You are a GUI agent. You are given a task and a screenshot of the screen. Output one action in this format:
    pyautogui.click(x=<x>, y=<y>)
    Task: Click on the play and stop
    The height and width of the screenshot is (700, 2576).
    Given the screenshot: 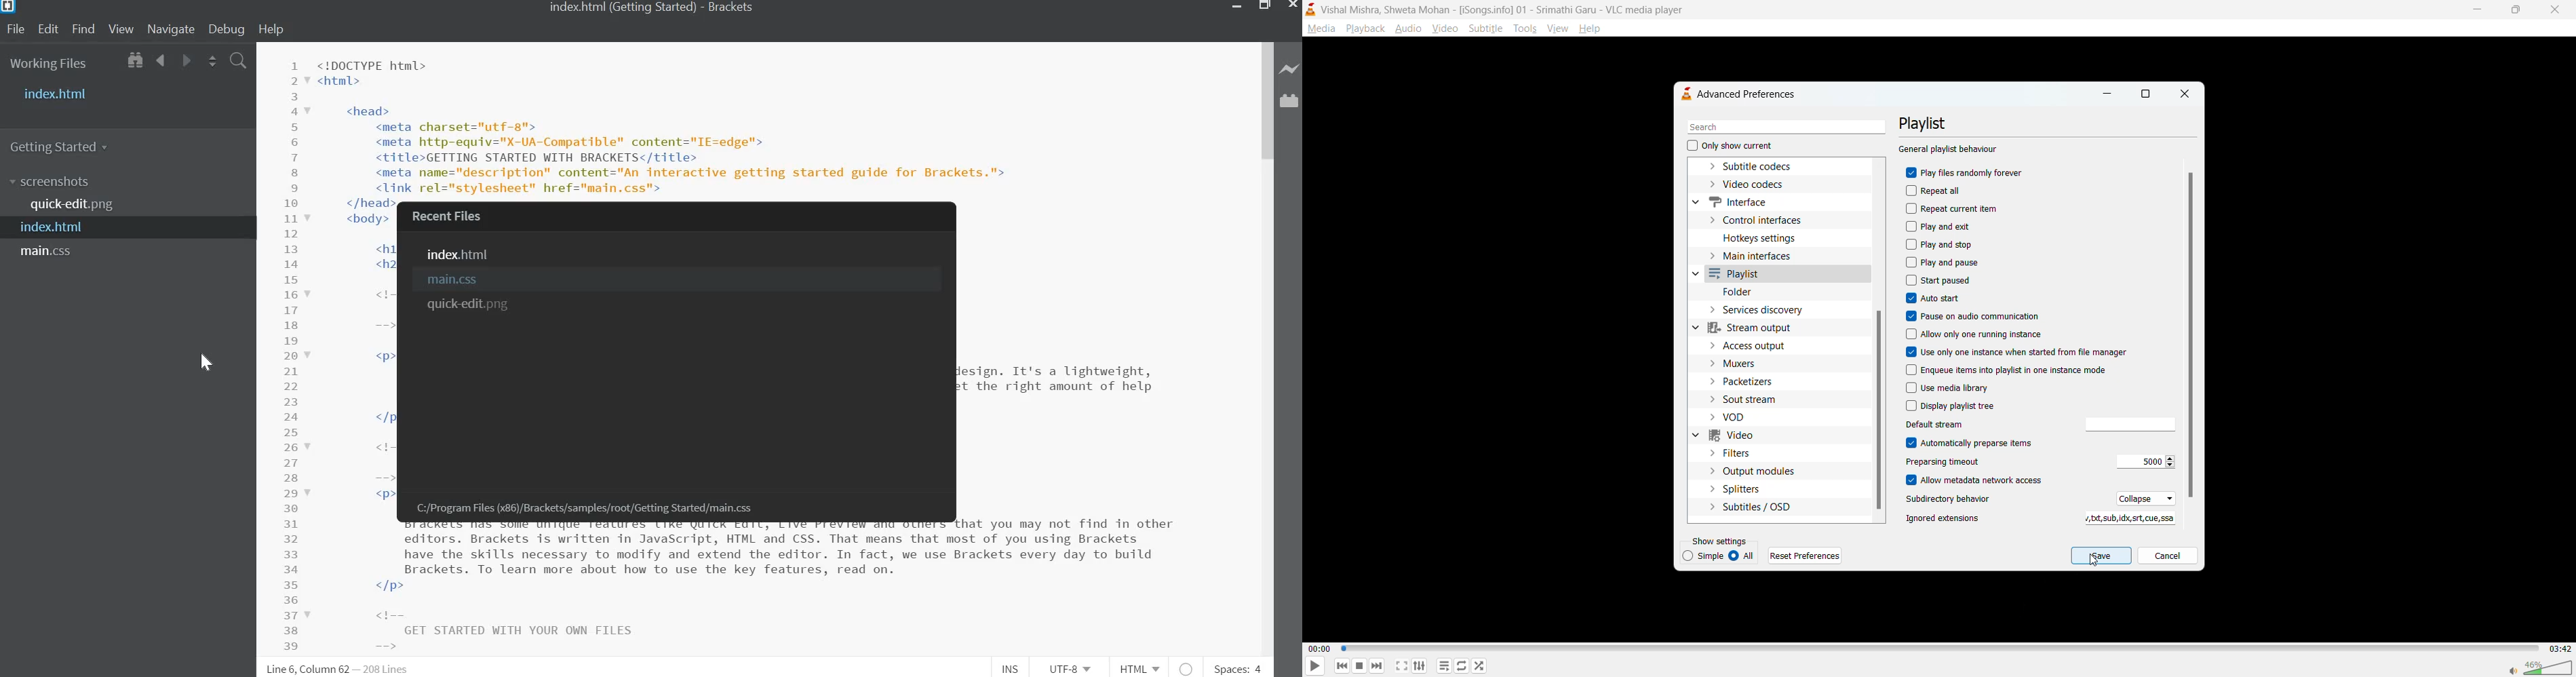 What is the action you would take?
    pyautogui.click(x=1942, y=245)
    